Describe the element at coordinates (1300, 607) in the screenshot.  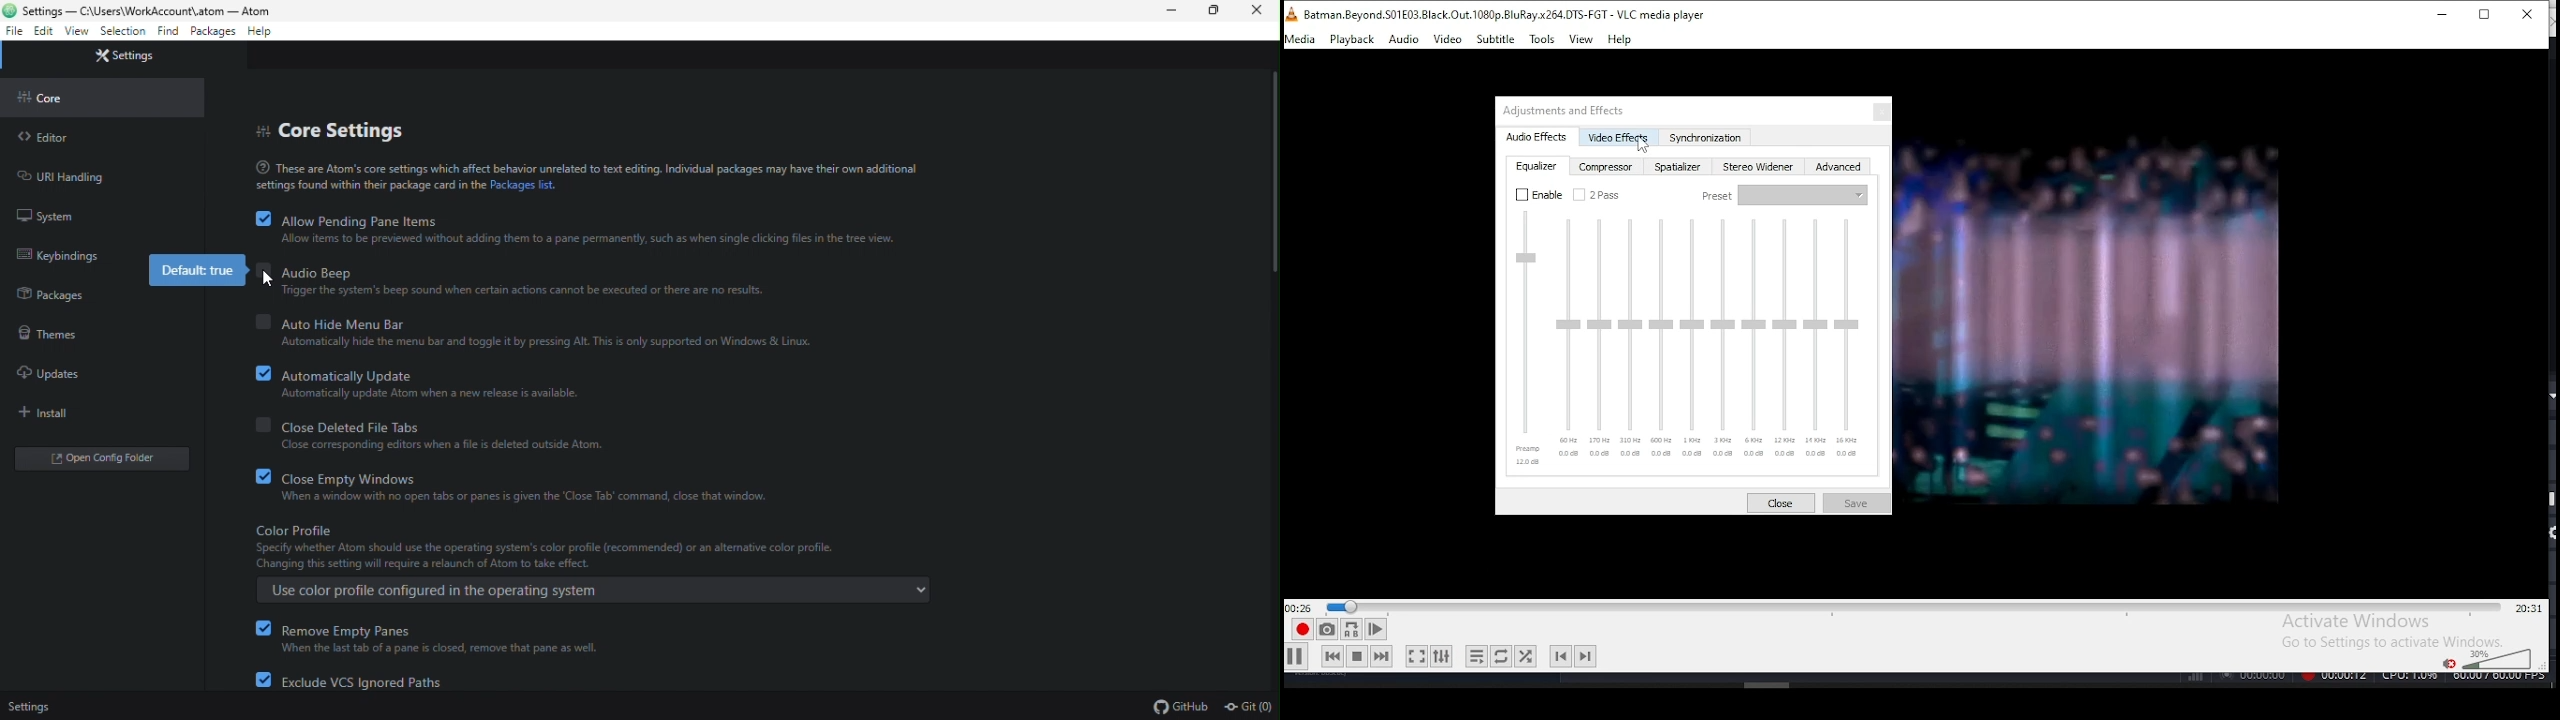
I see `elapsed time` at that location.